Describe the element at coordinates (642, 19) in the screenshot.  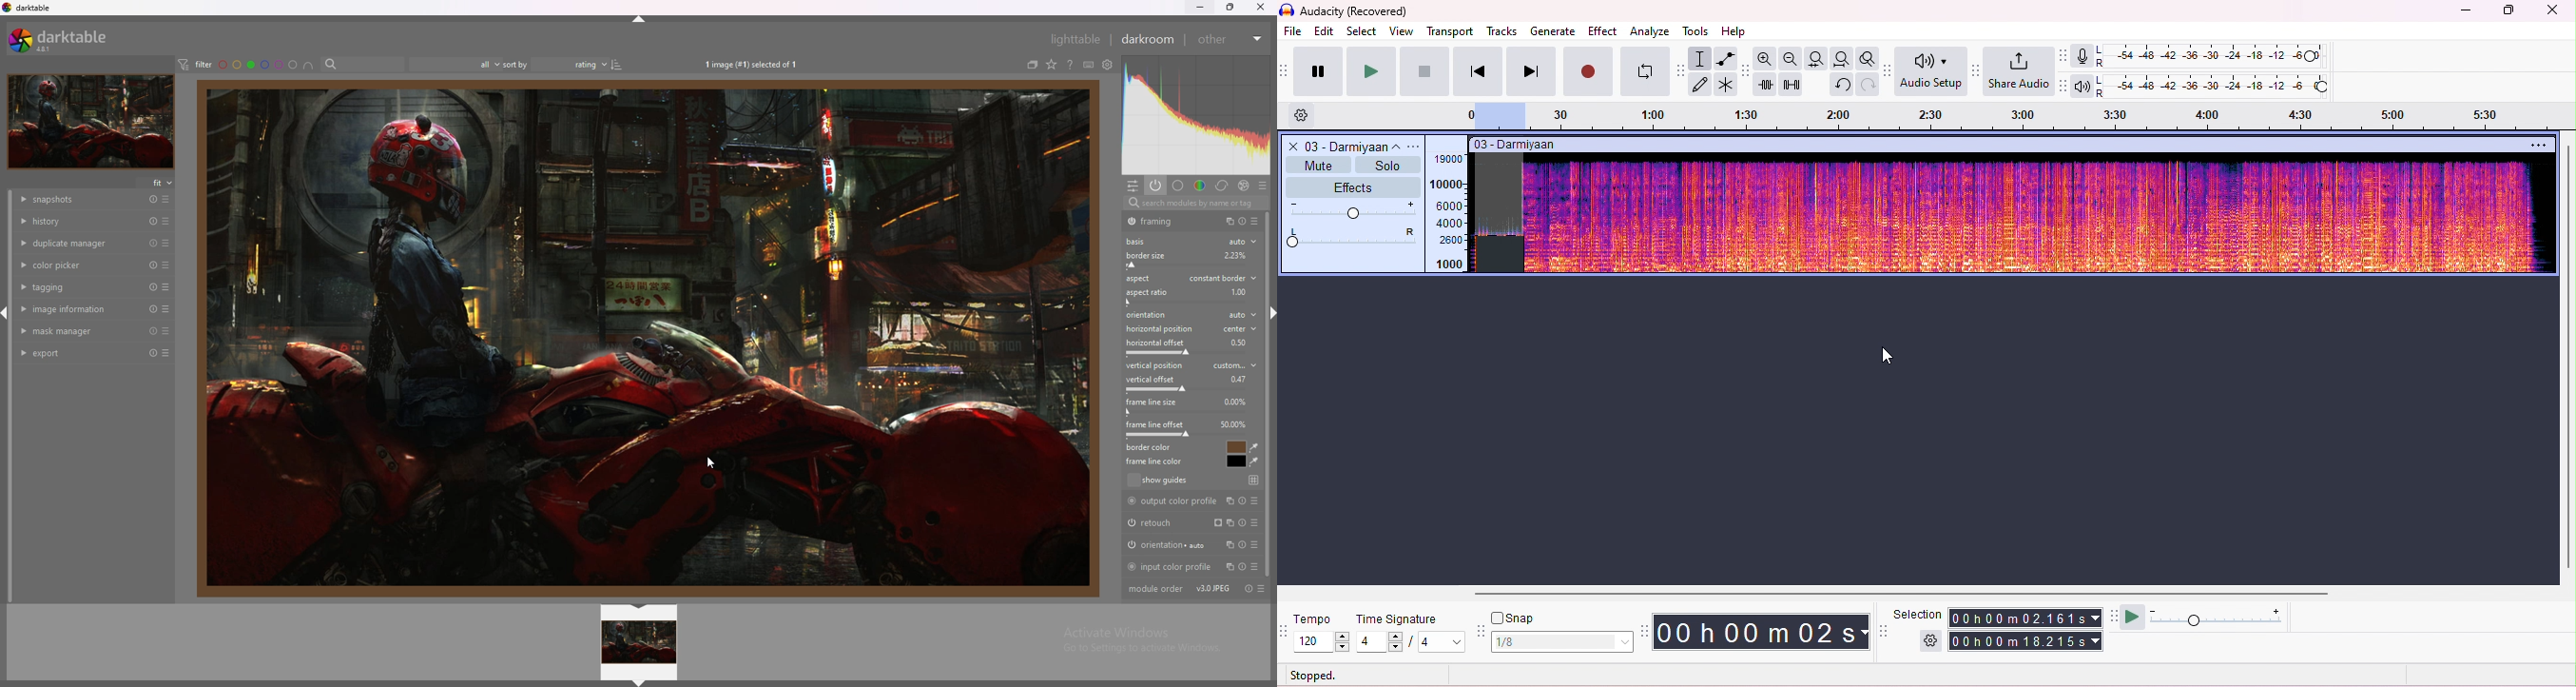
I see `hide panel` at that location.